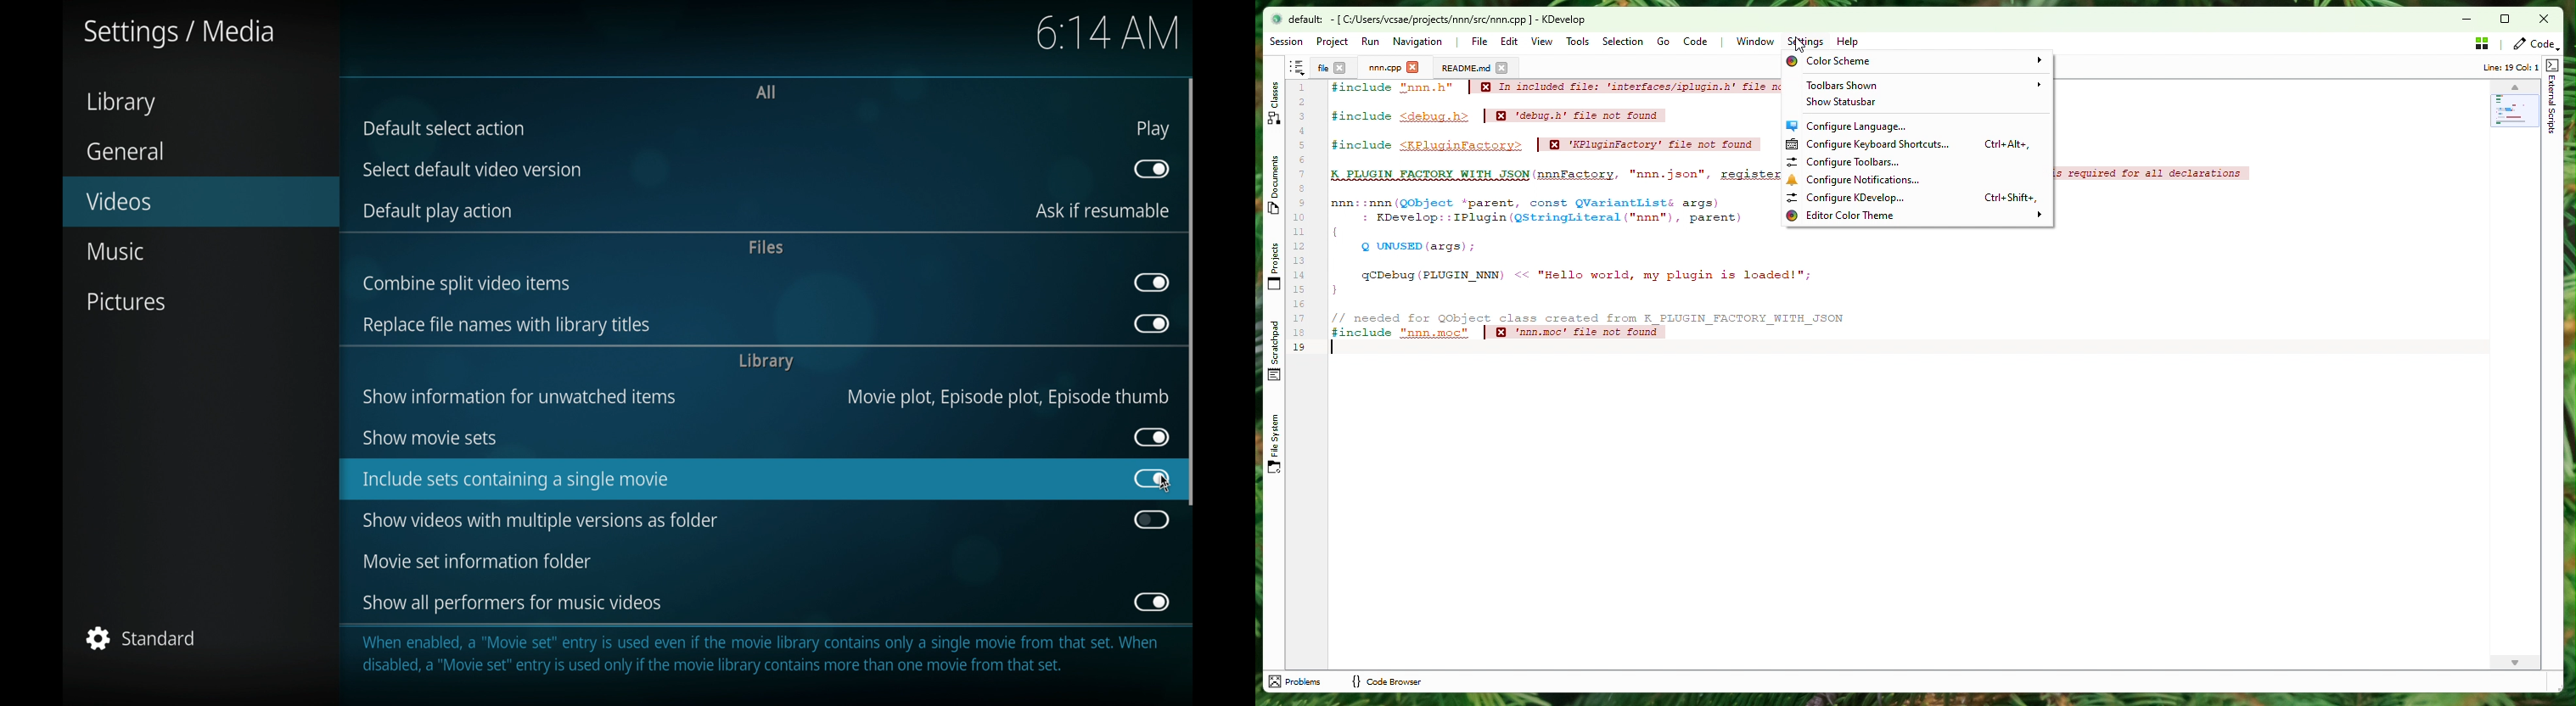 This screenshot has height=728, width=2576. Describe the element at coordinates (513, 480) in the screenshot. I see `include sets` at that location.